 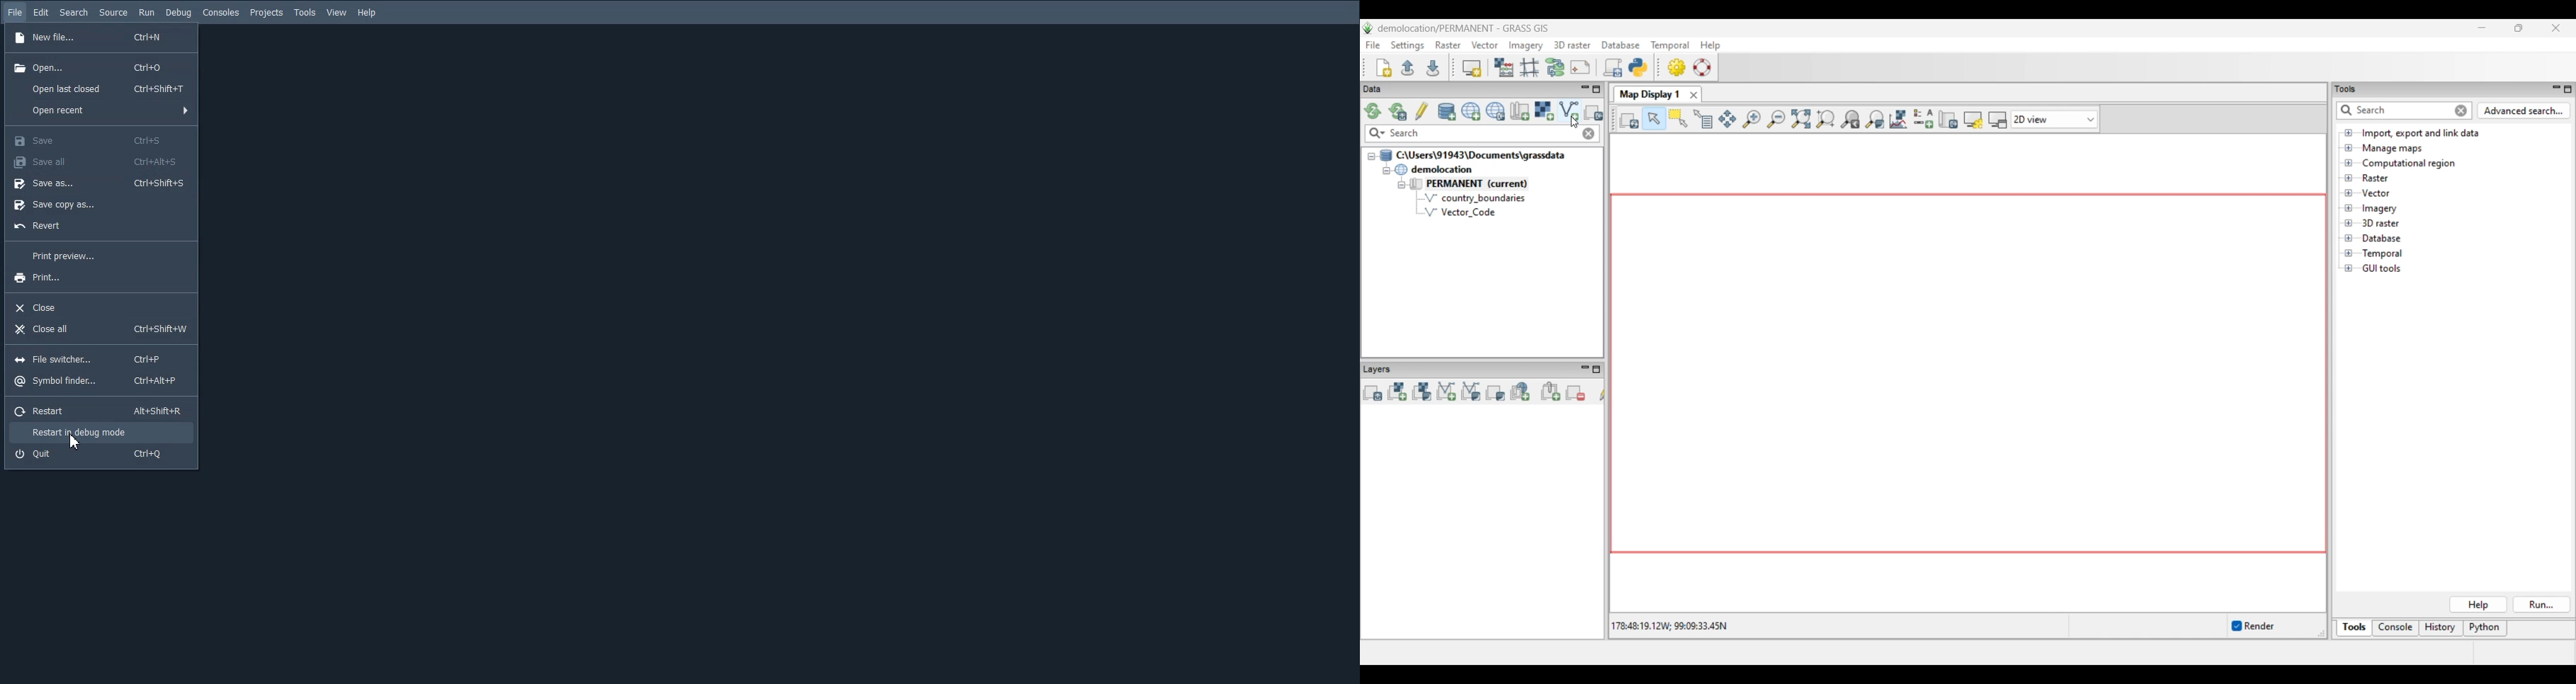 What do you see at coordinates (98, 226) in the screenshot?
I see `Revert` at bounding box center [98, 226].